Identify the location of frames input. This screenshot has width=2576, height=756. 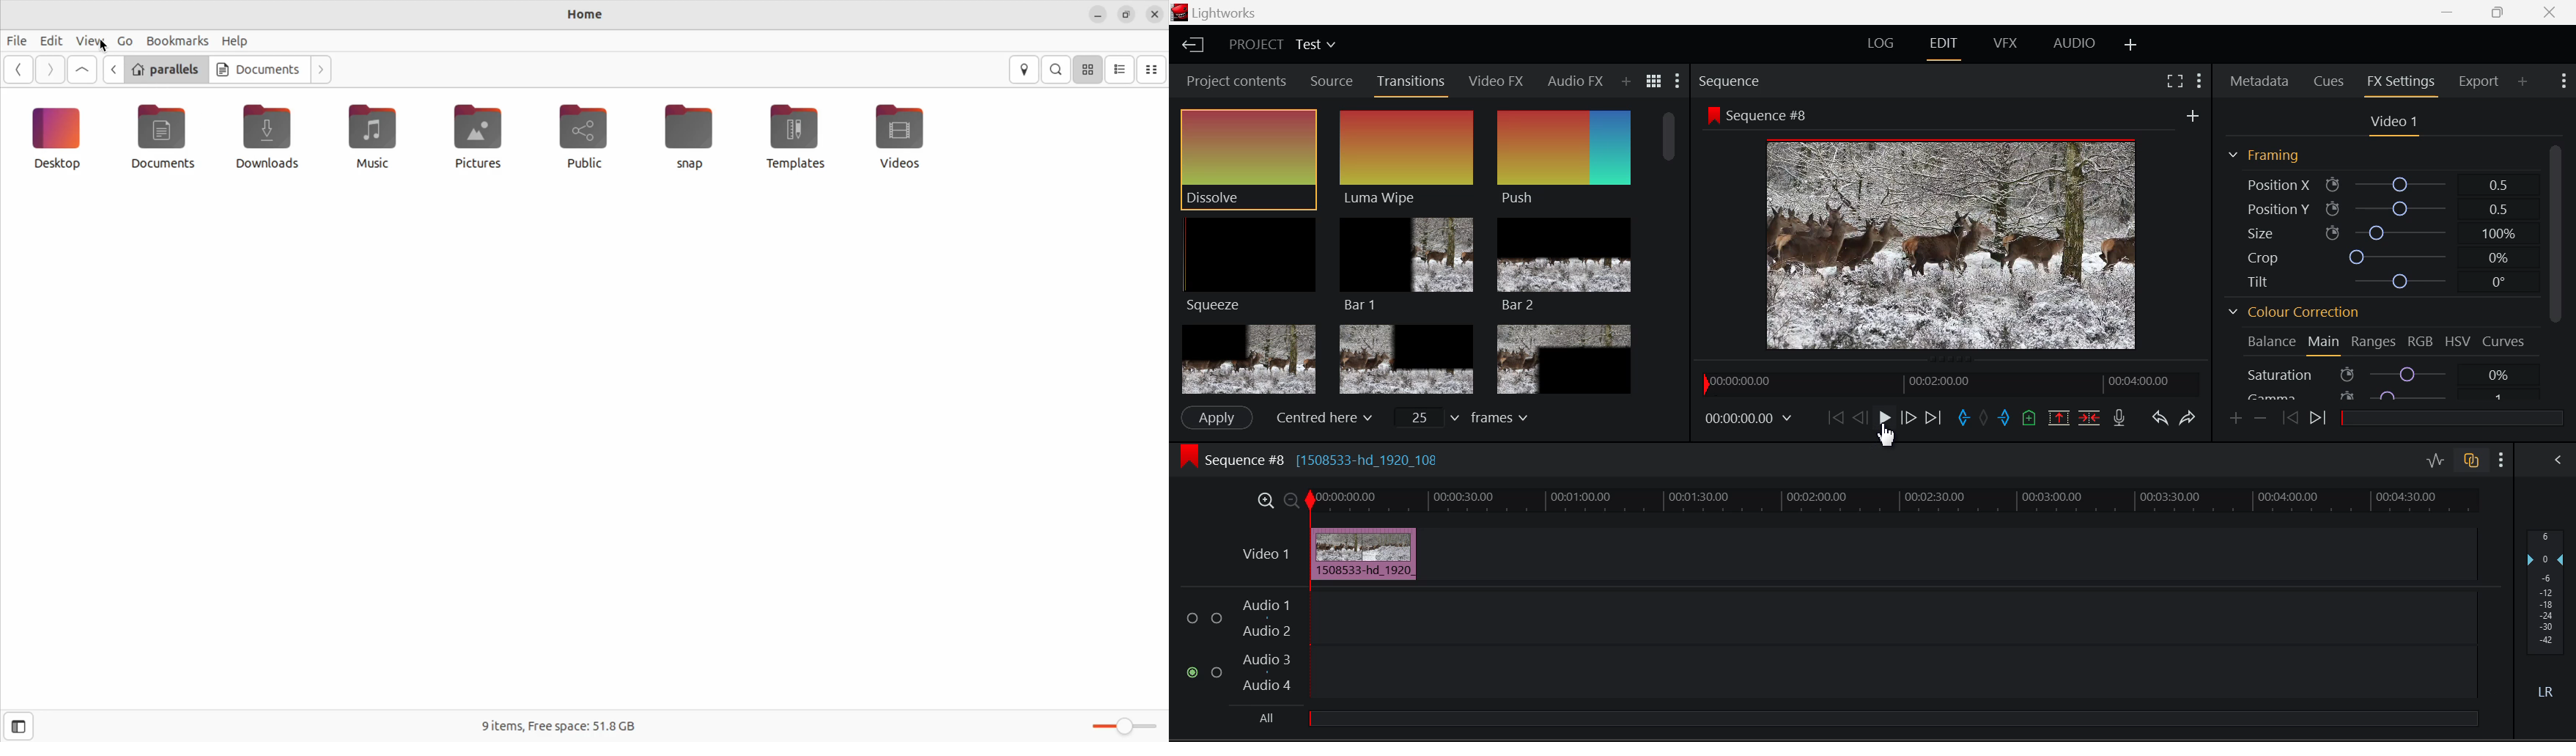
(1465, 416).